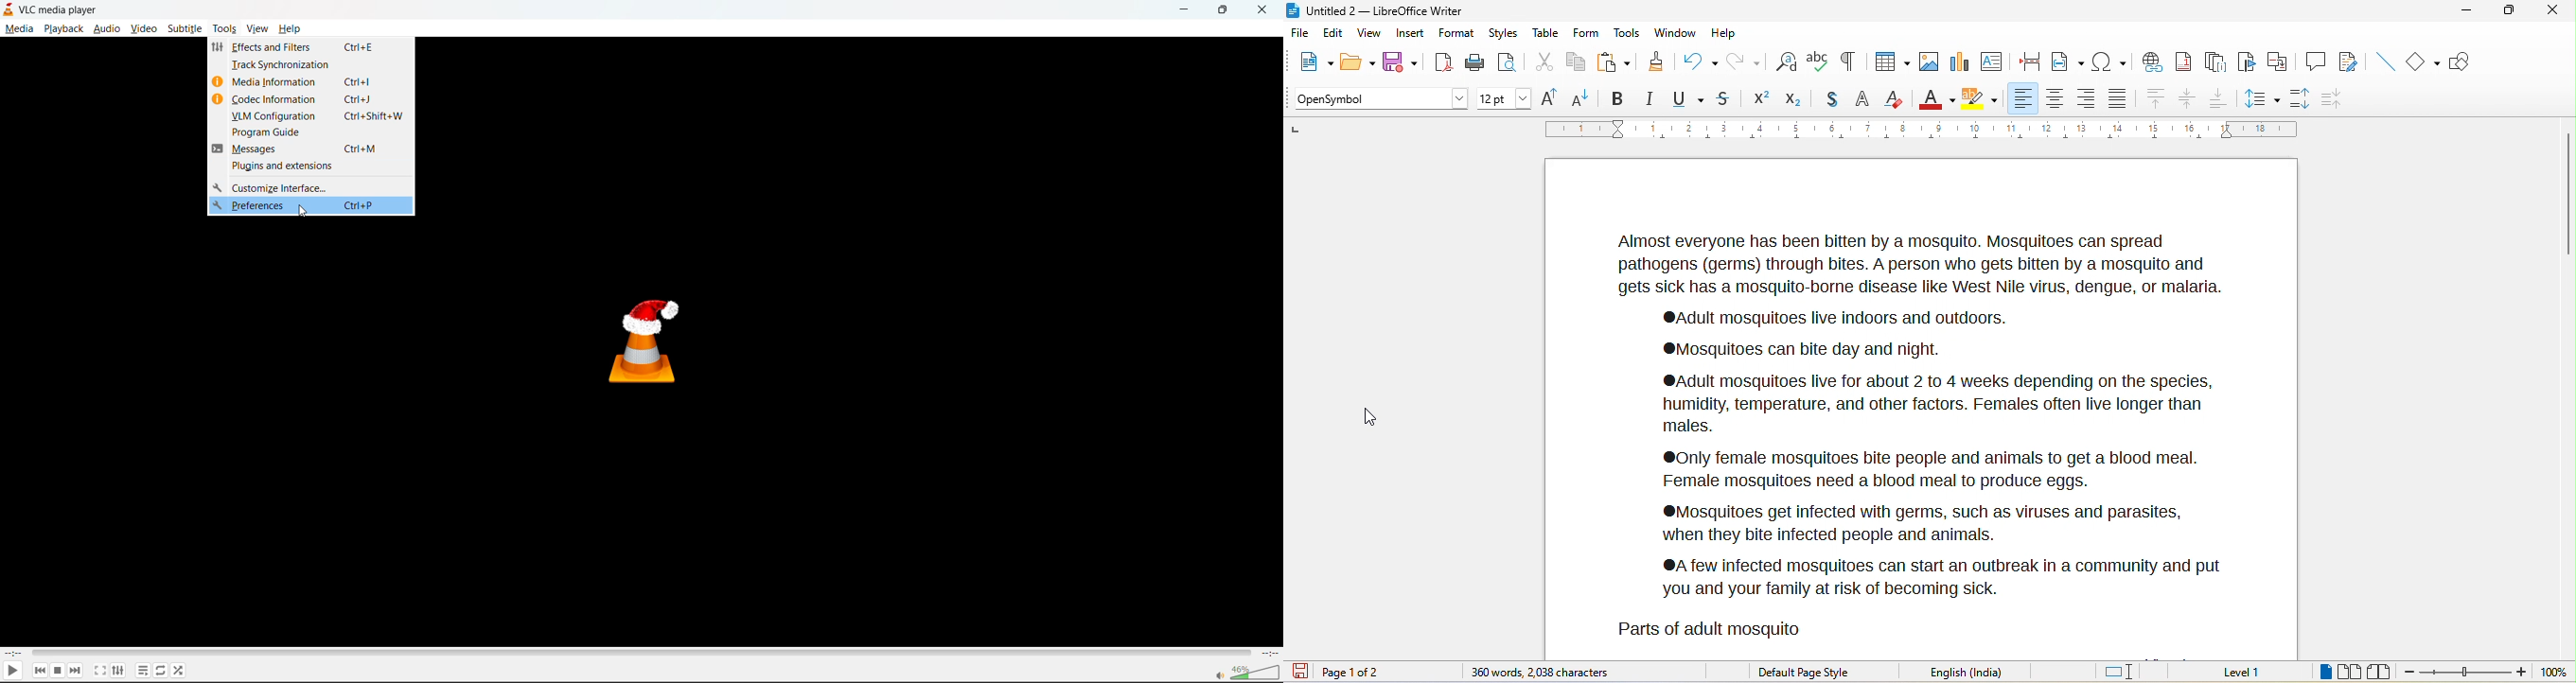  I want to click on codec information, so click(276, 99).